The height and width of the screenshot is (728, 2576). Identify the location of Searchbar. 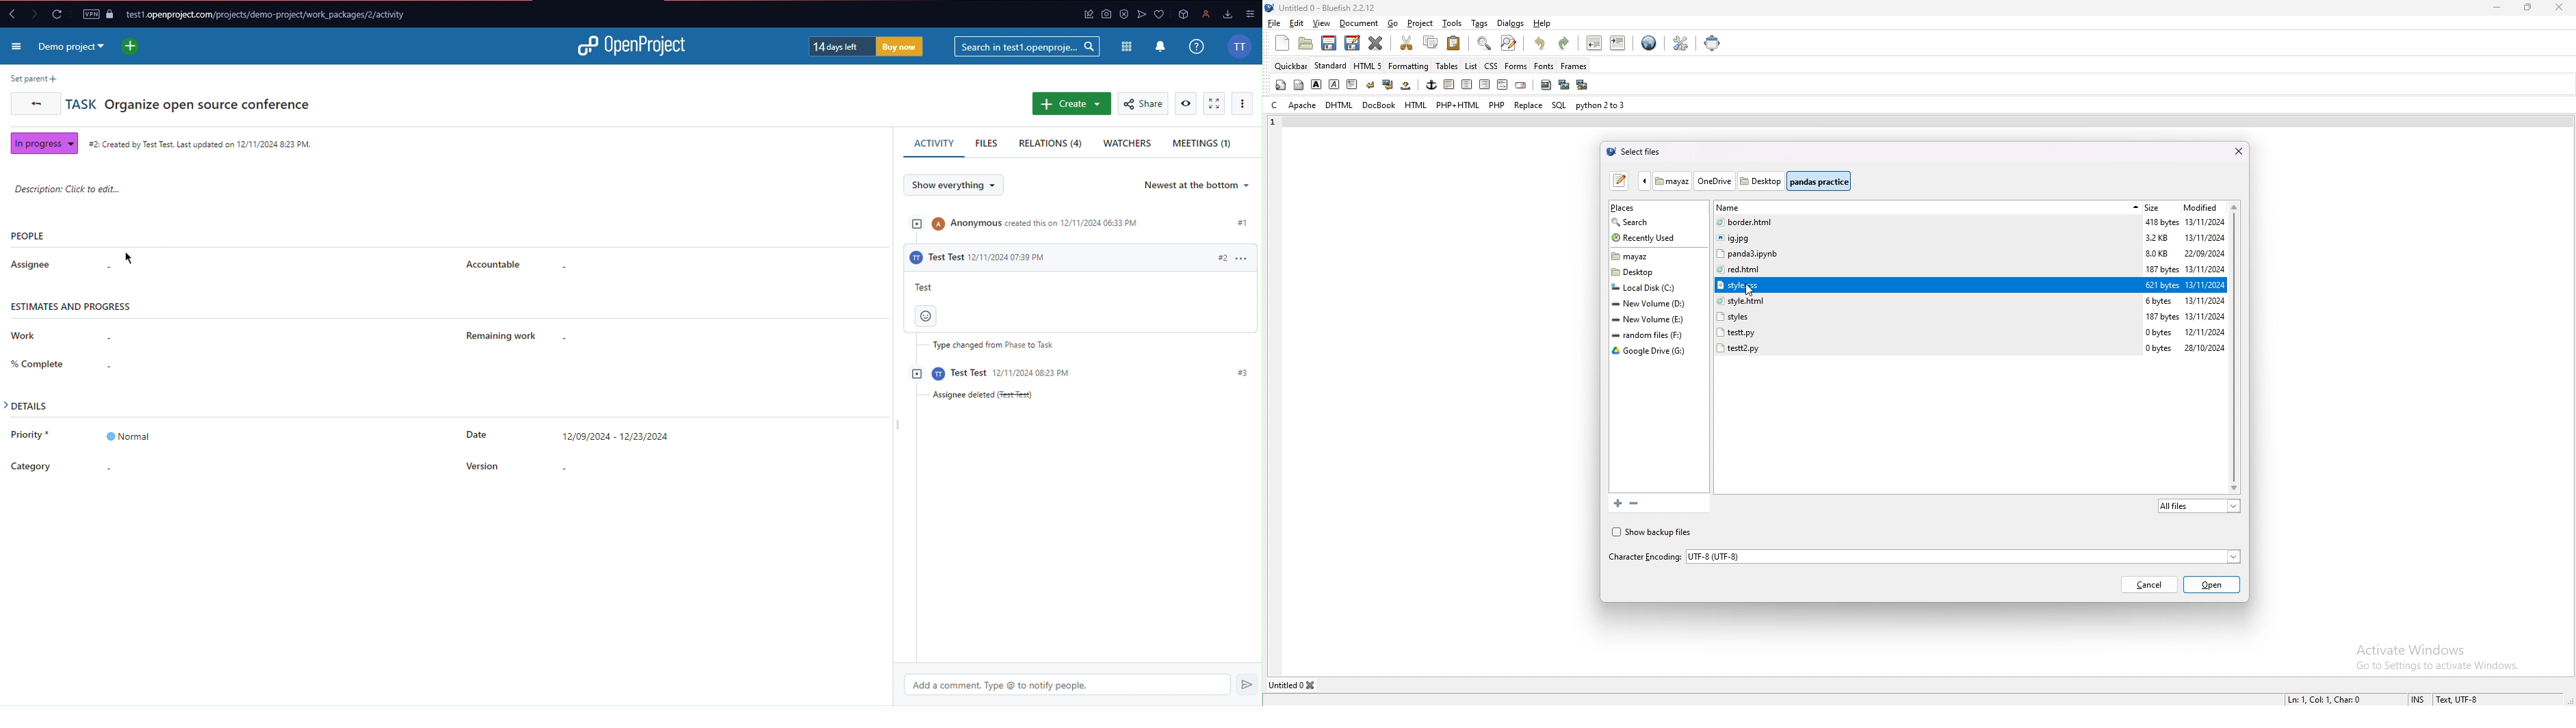
(1028, 47).